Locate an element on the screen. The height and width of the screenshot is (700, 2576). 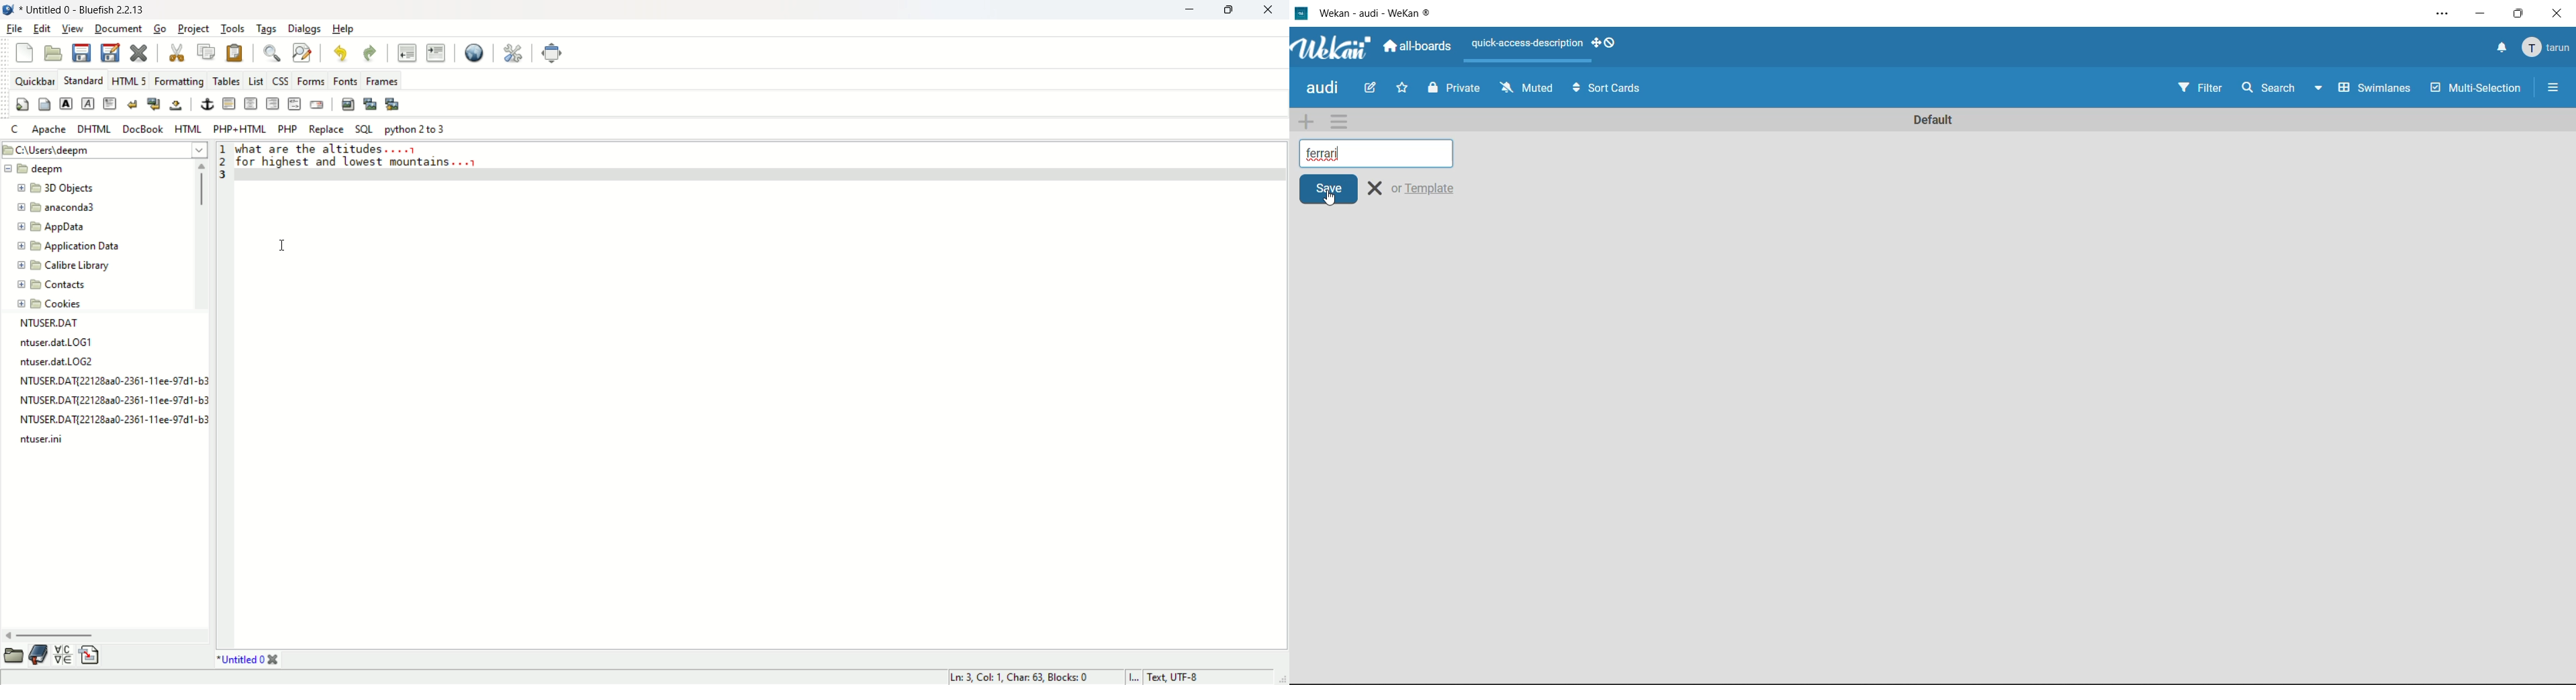
contacts is located at coordinates (50, 283).